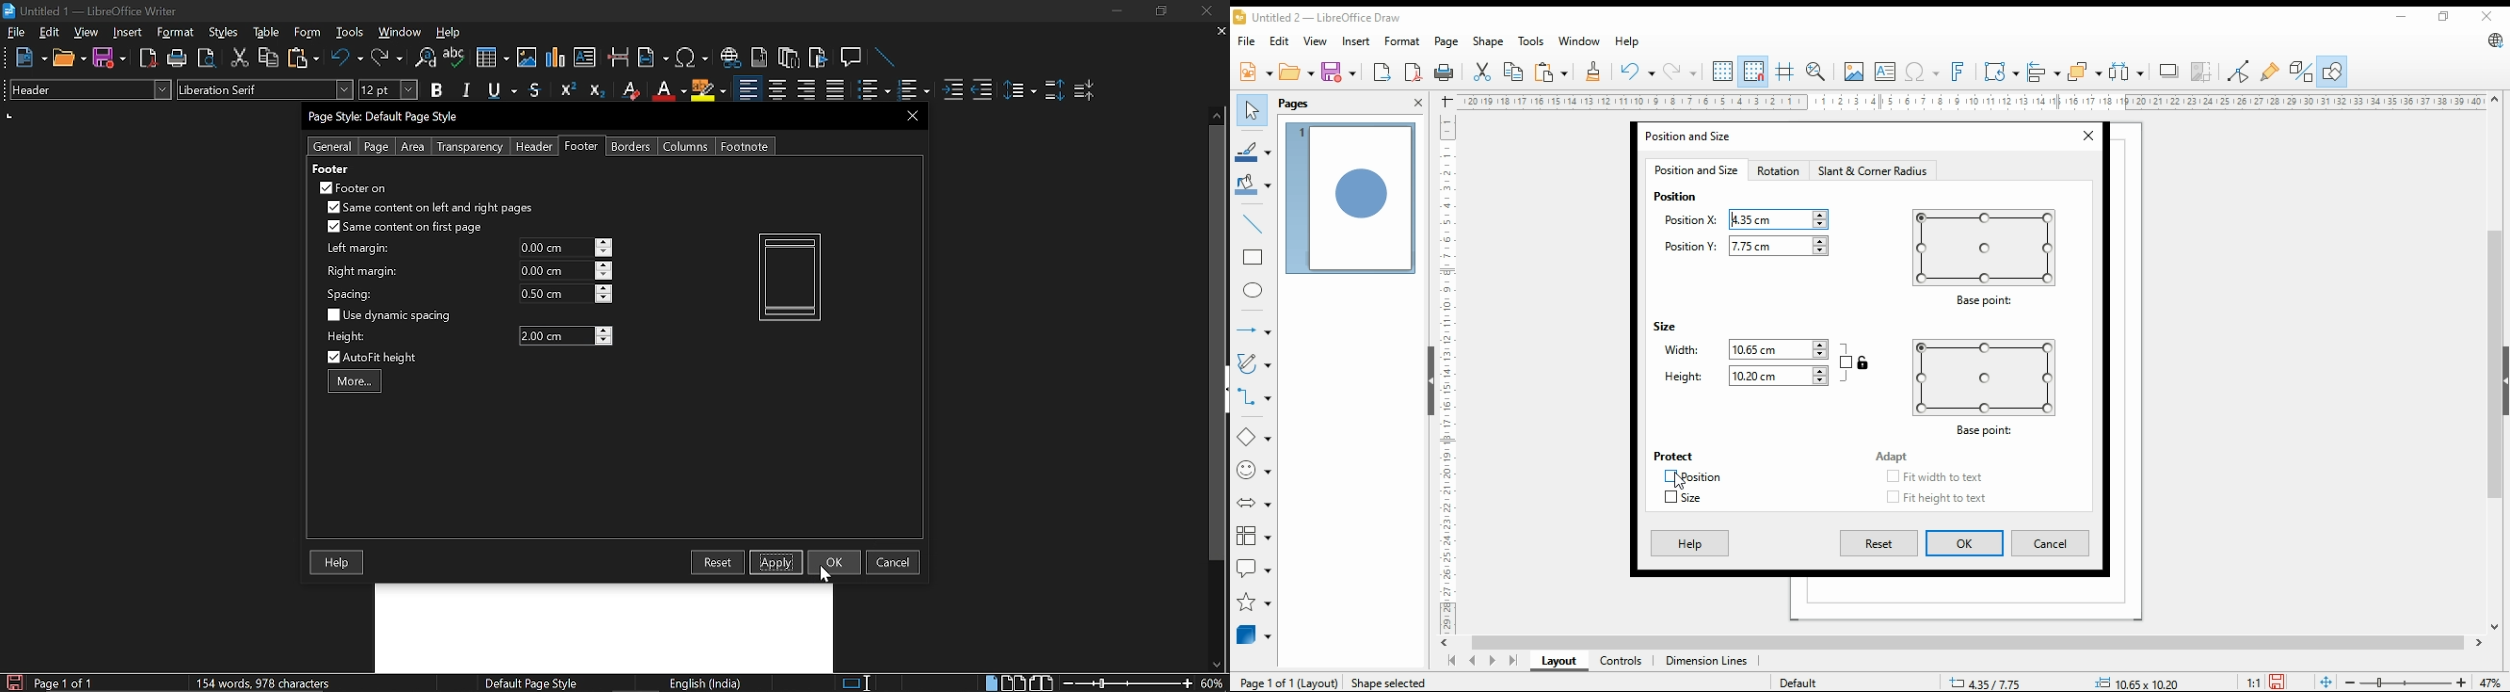 The image size is (2520, 700). I want to click on clone formatting, so click(1595, 72).